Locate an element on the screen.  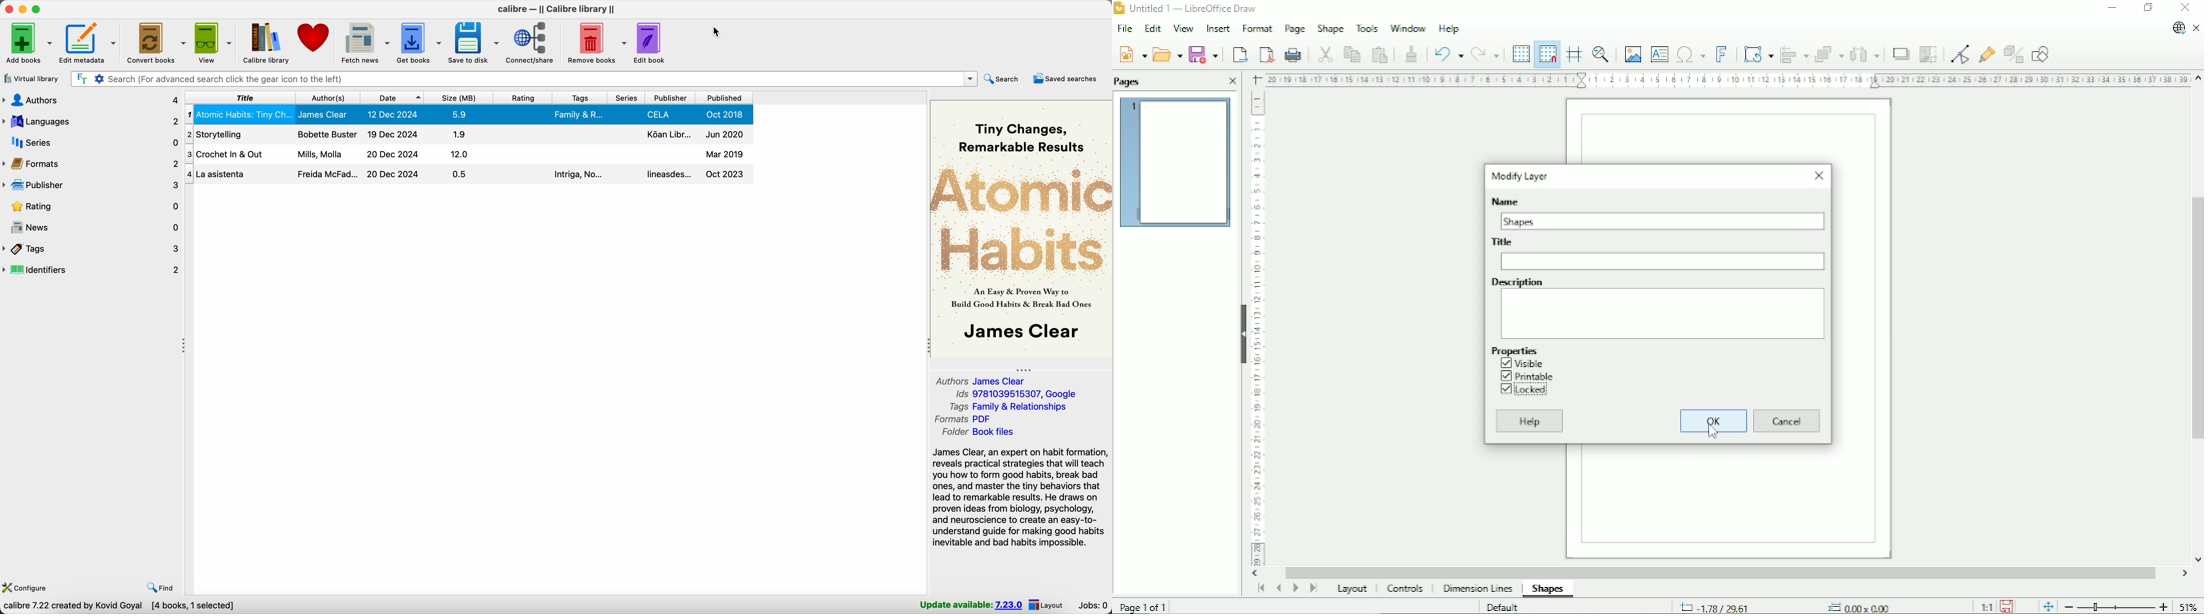
Name is located at coordinates (1504, 200).